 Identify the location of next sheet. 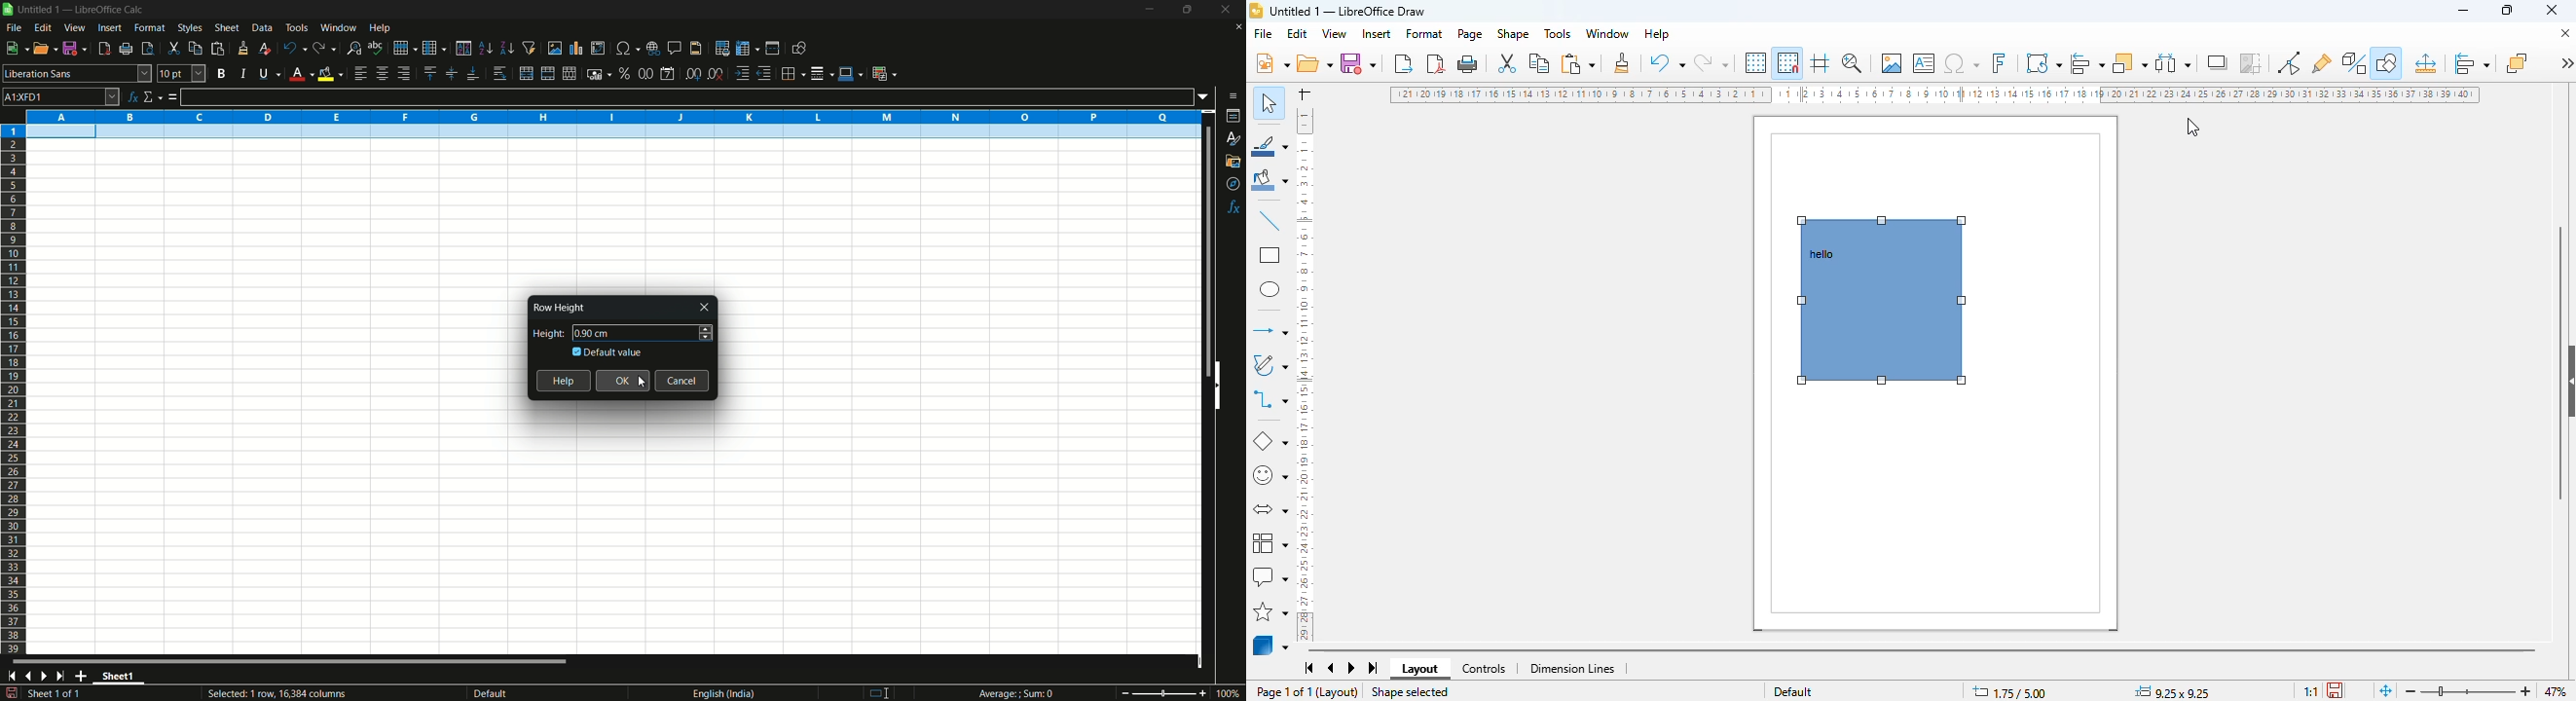
(47, 676).